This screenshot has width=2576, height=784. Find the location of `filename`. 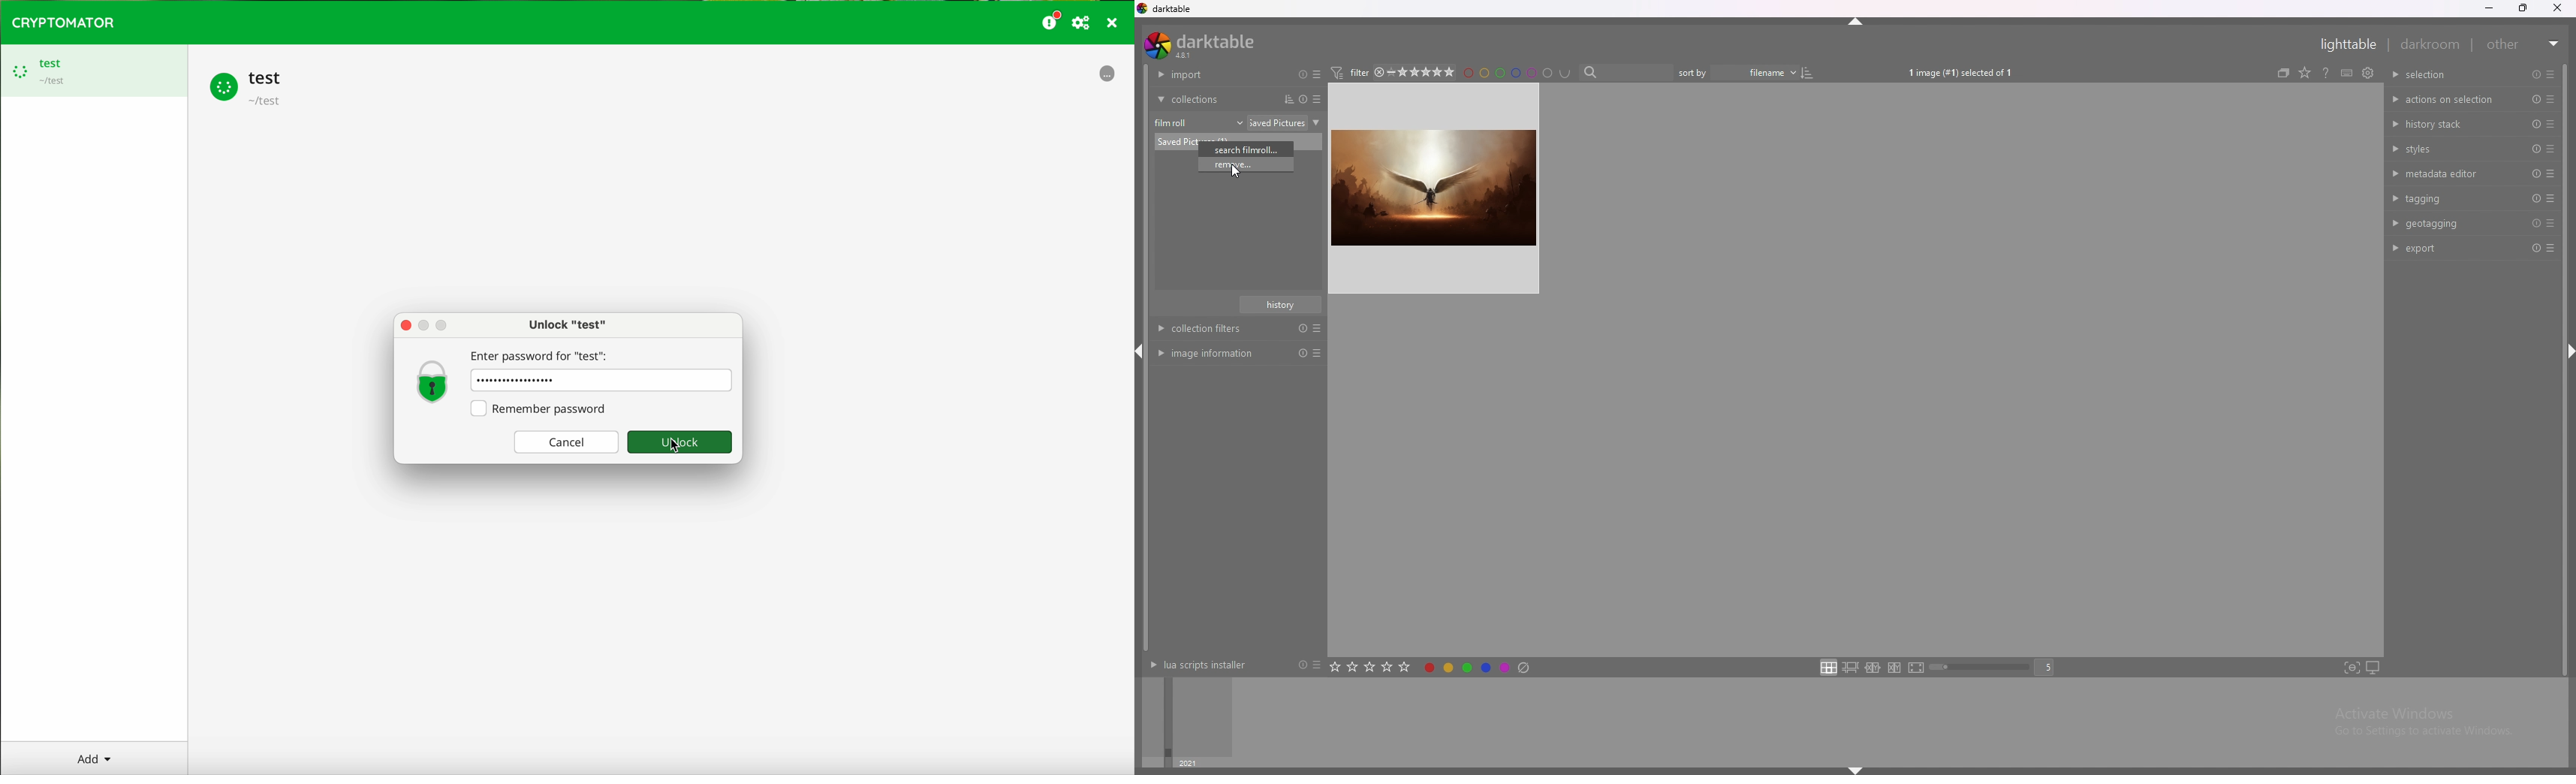

filename is located at coordinates (1761, 72).